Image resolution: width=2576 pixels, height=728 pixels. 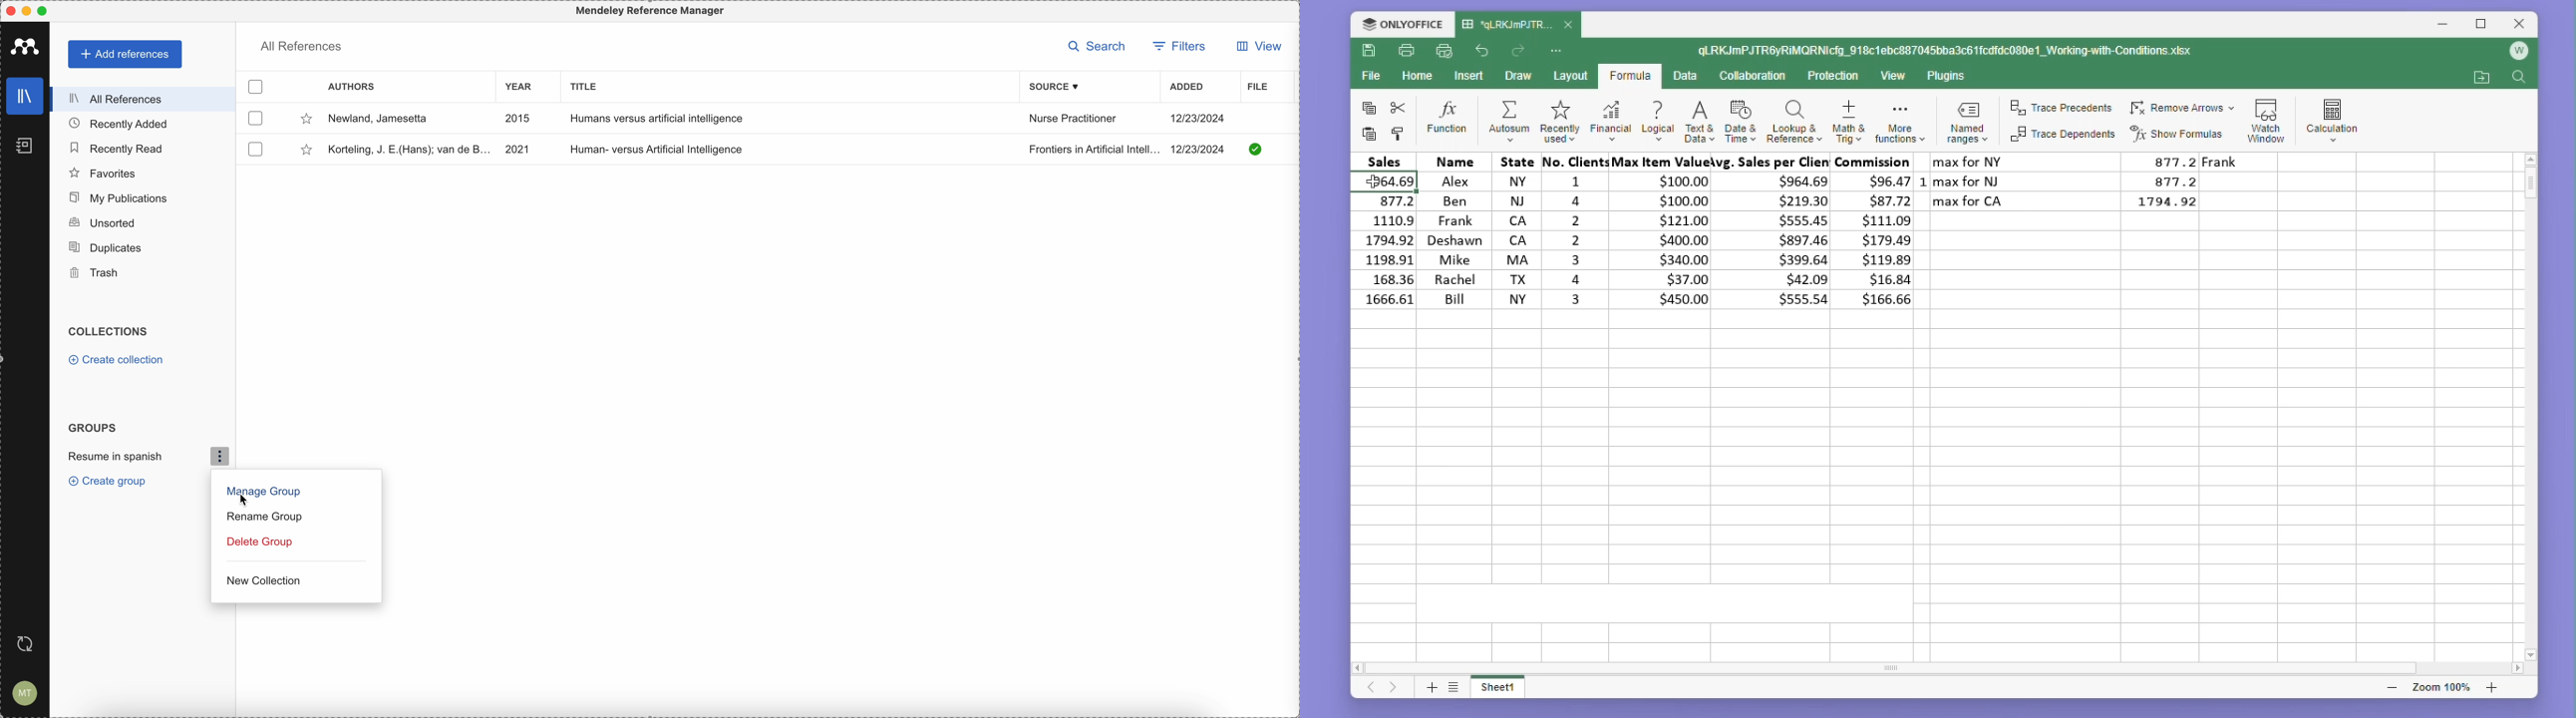 What do you see at coordinates (1093, 149) in the screenshot?
I see `Frontiers in Artificial Intell..` at bounding box center [1093, 149].